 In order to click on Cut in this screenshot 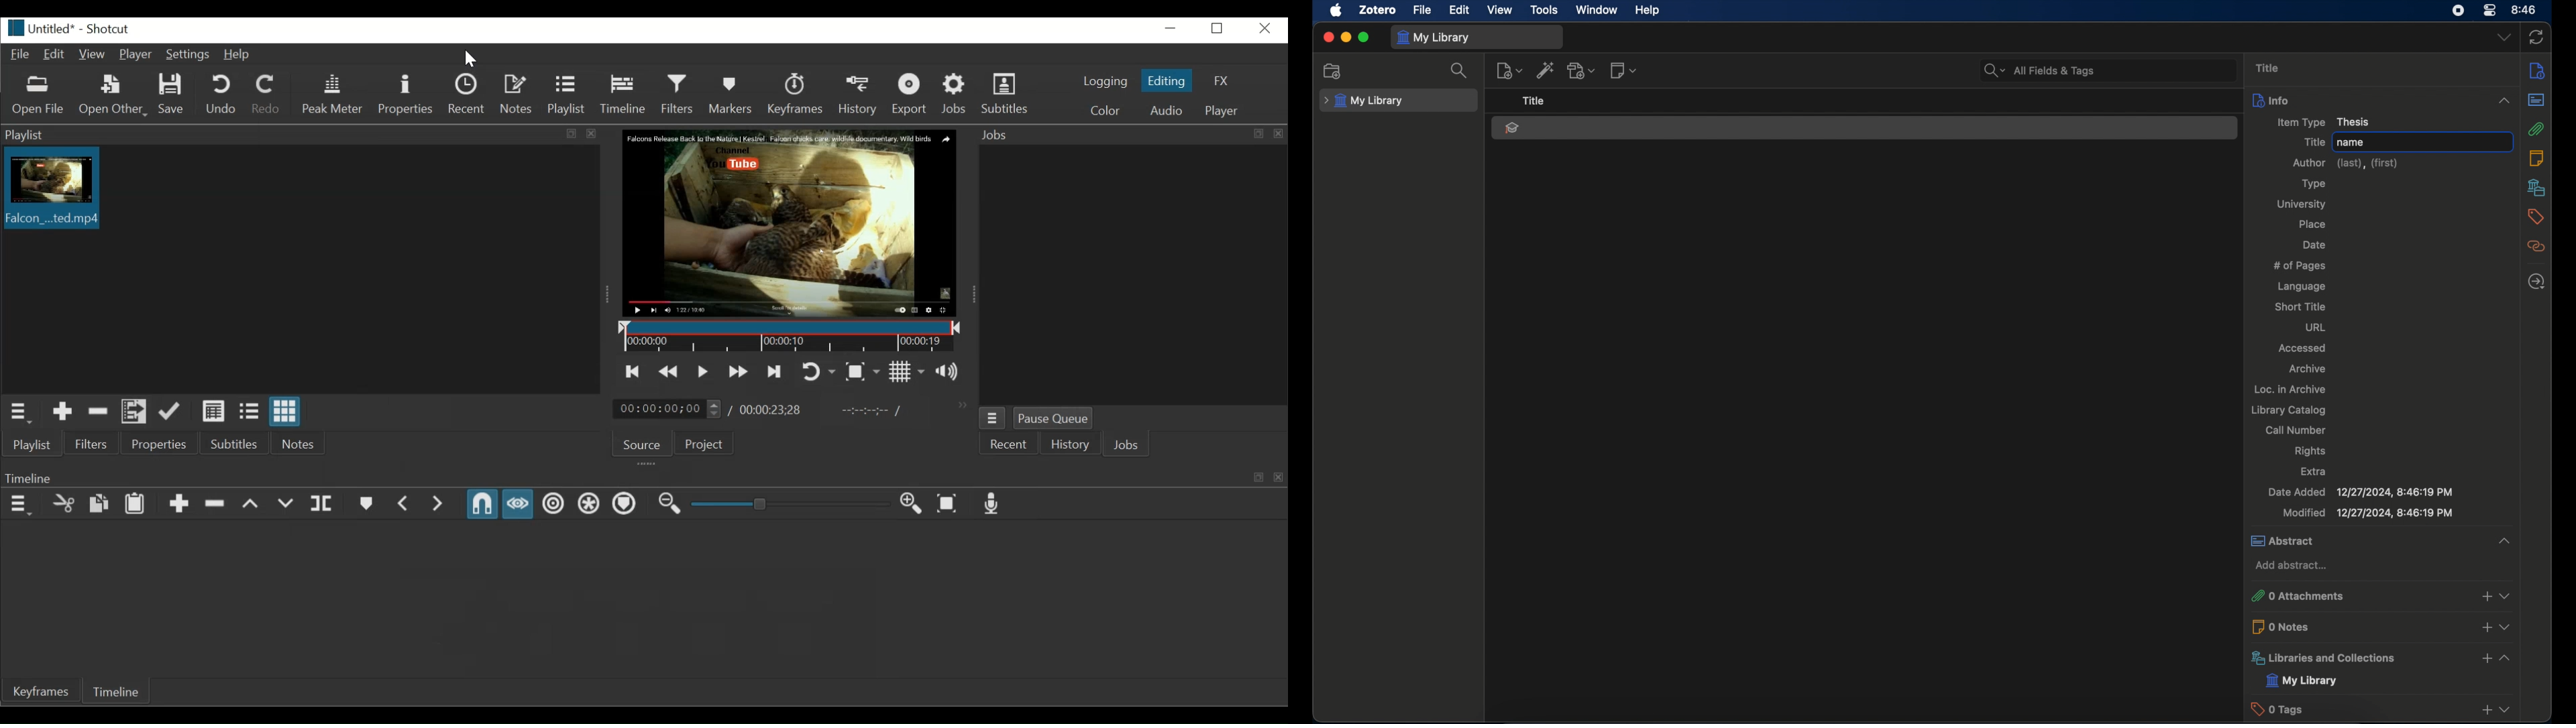, I will do `click(62, 502)`.